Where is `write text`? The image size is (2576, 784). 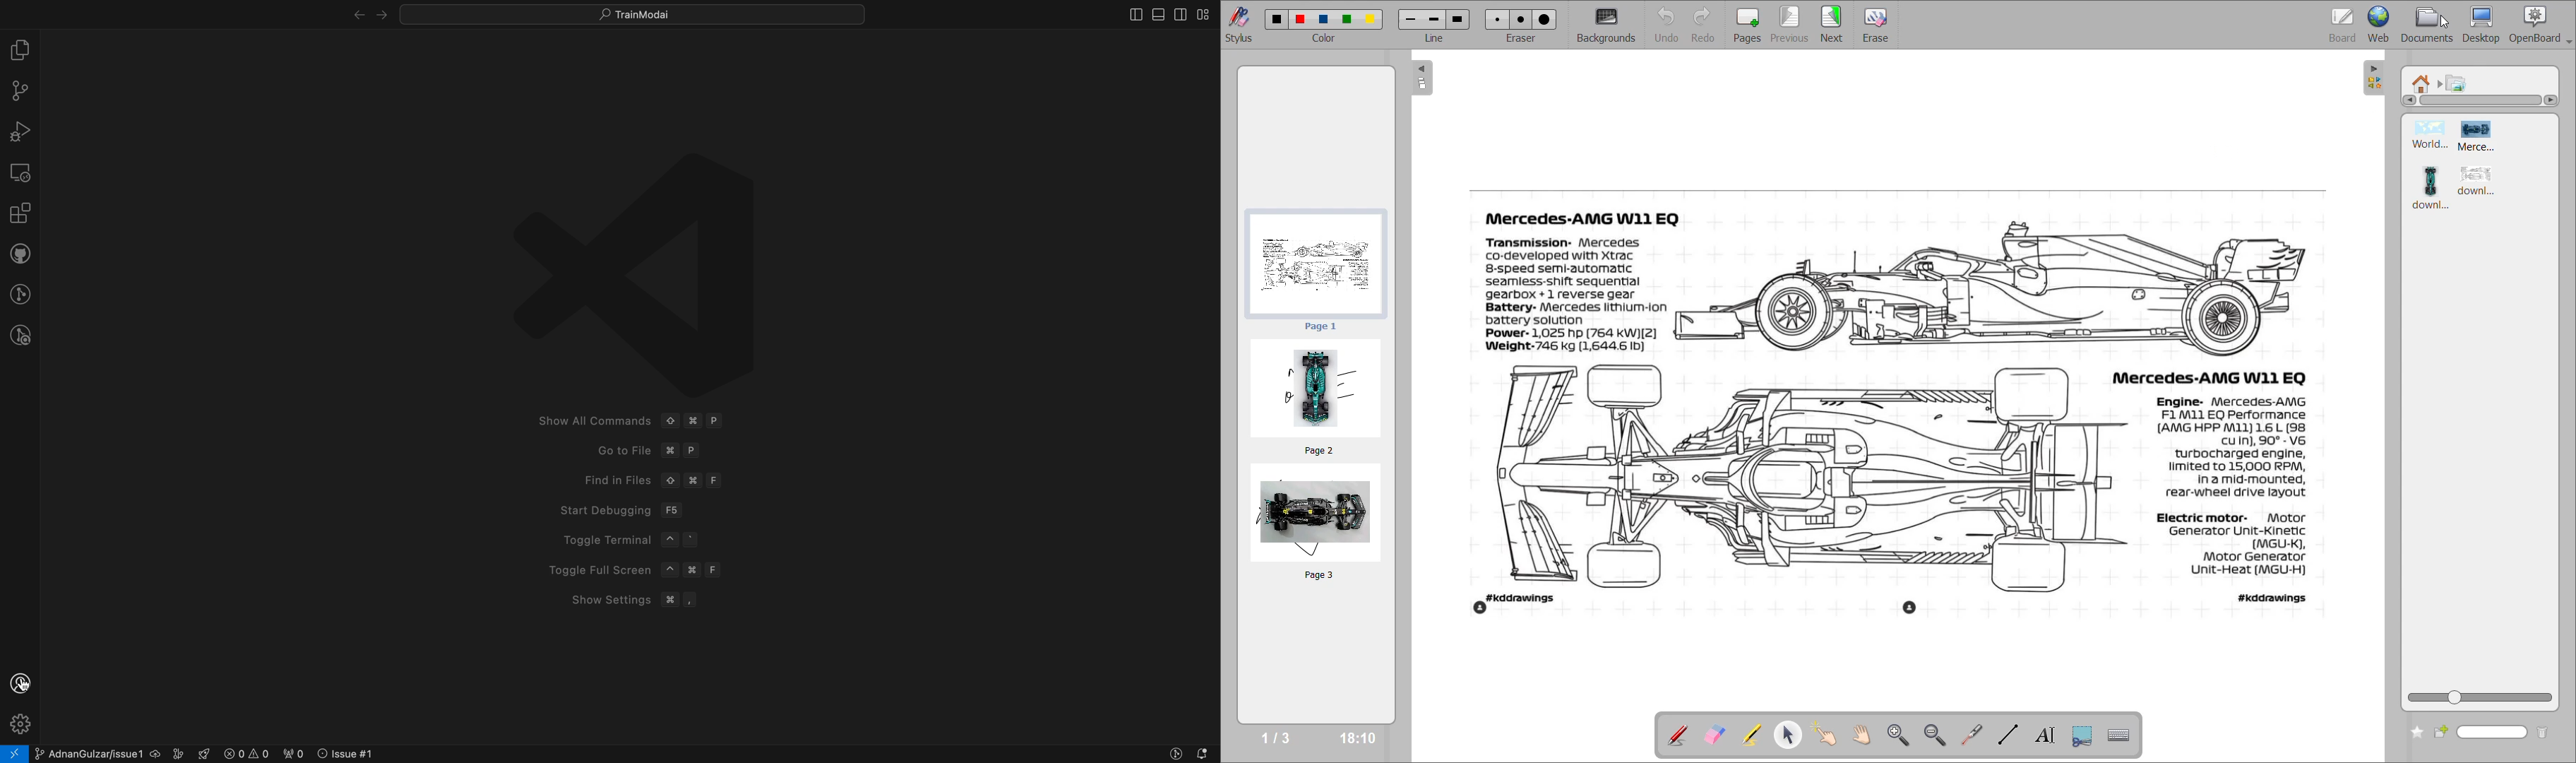 write text is located at coordinates (2050, 733).